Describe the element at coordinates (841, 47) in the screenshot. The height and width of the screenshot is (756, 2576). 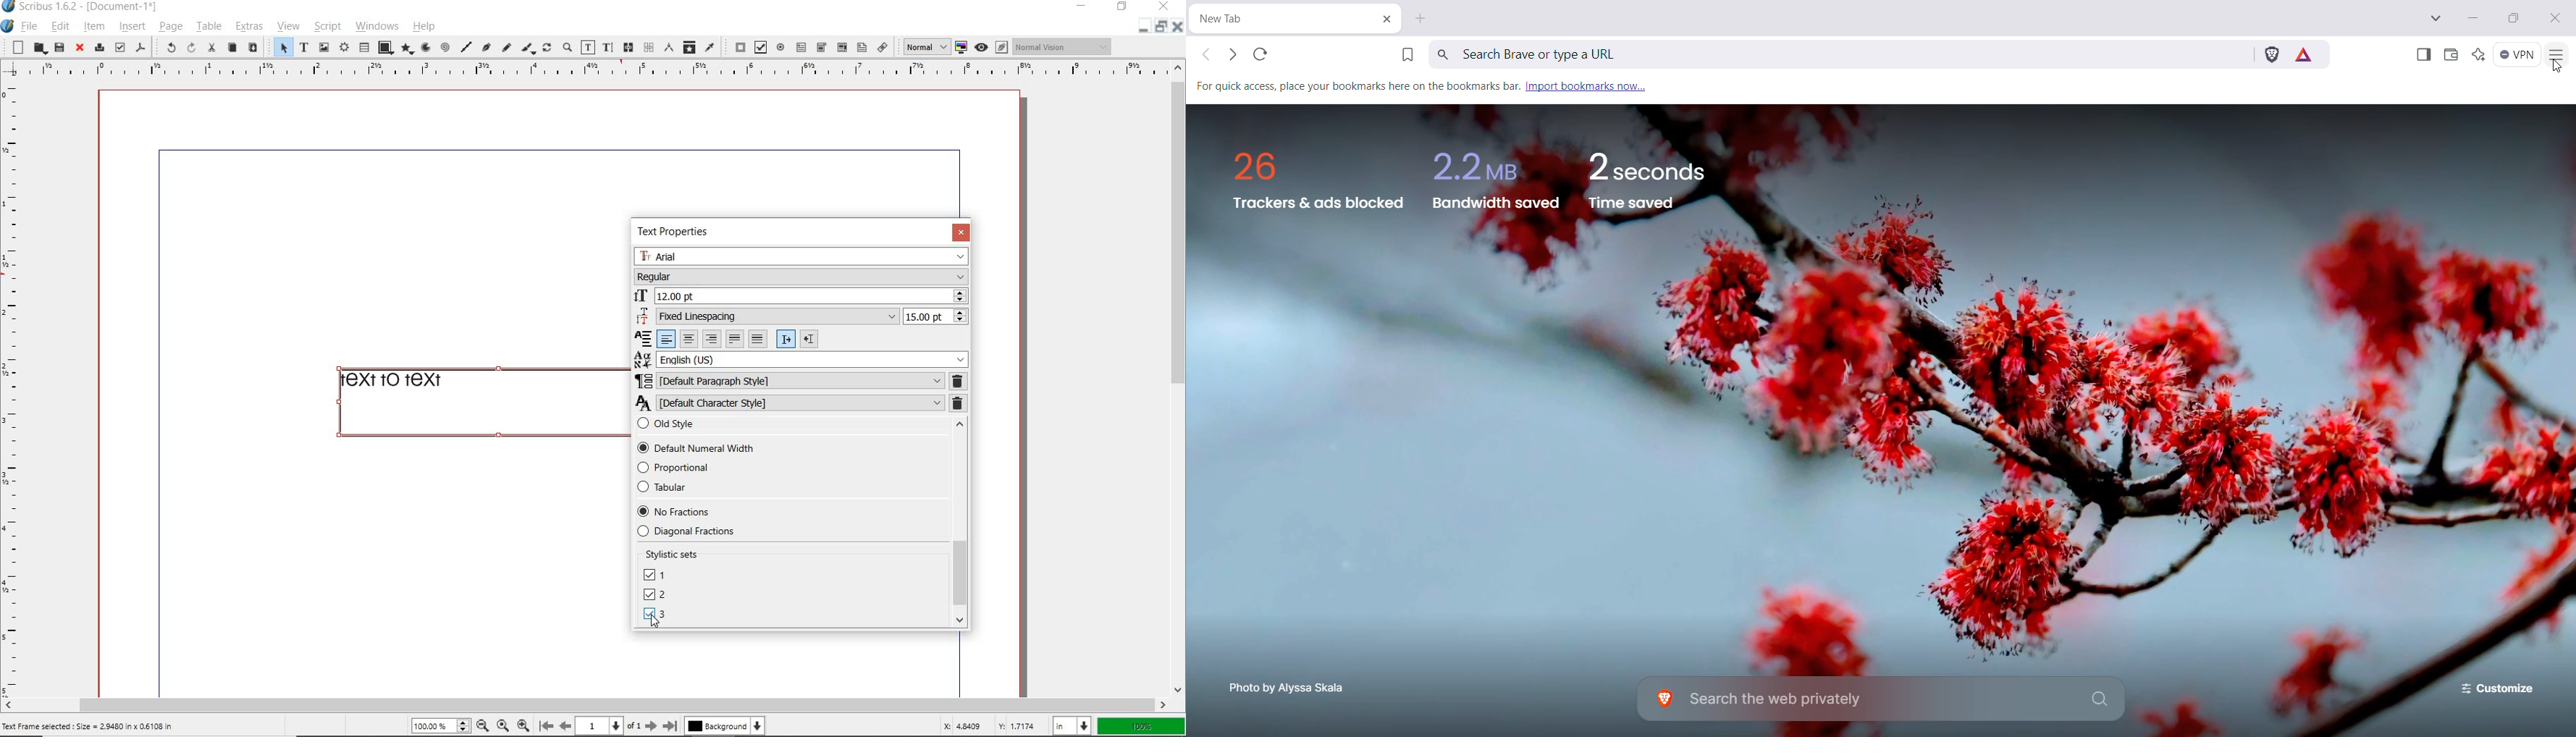
I see `pdf list box` at that location.